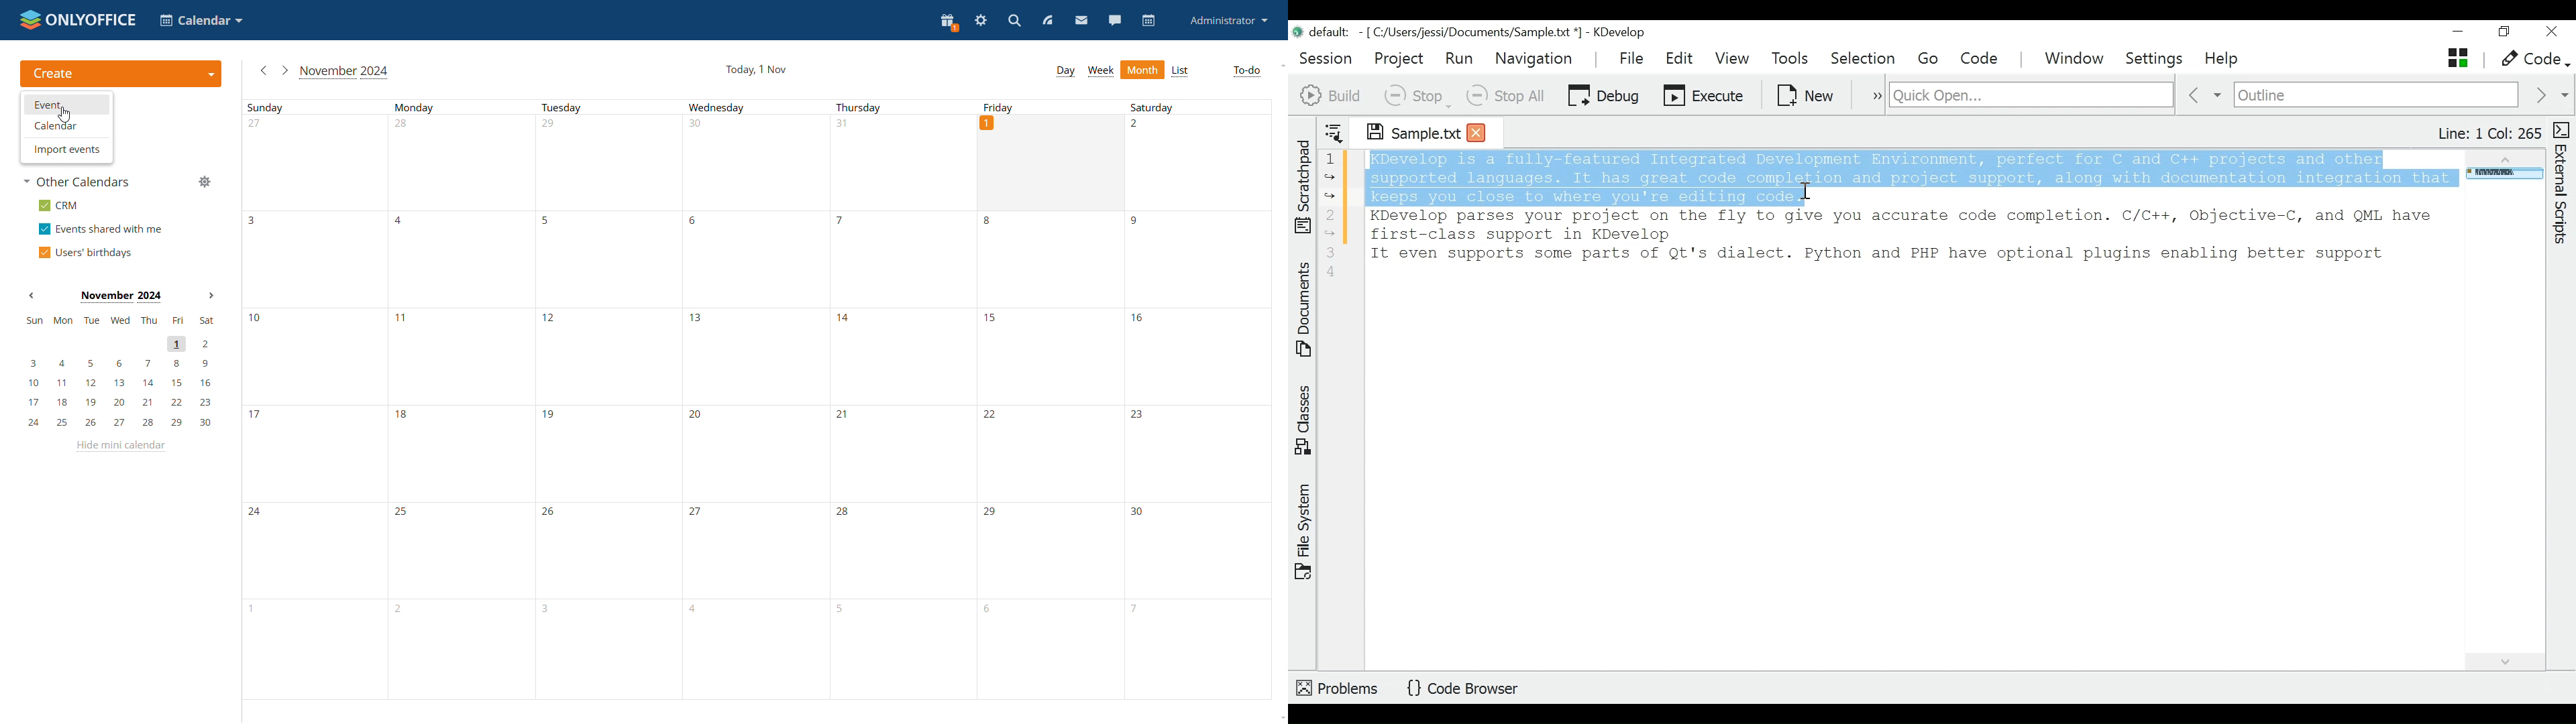 Image resolution: width=2576 pixels, height=728 pixels. Describe the element at coordinates (1115, 21) in the screenshot. I see `talk` at that location.